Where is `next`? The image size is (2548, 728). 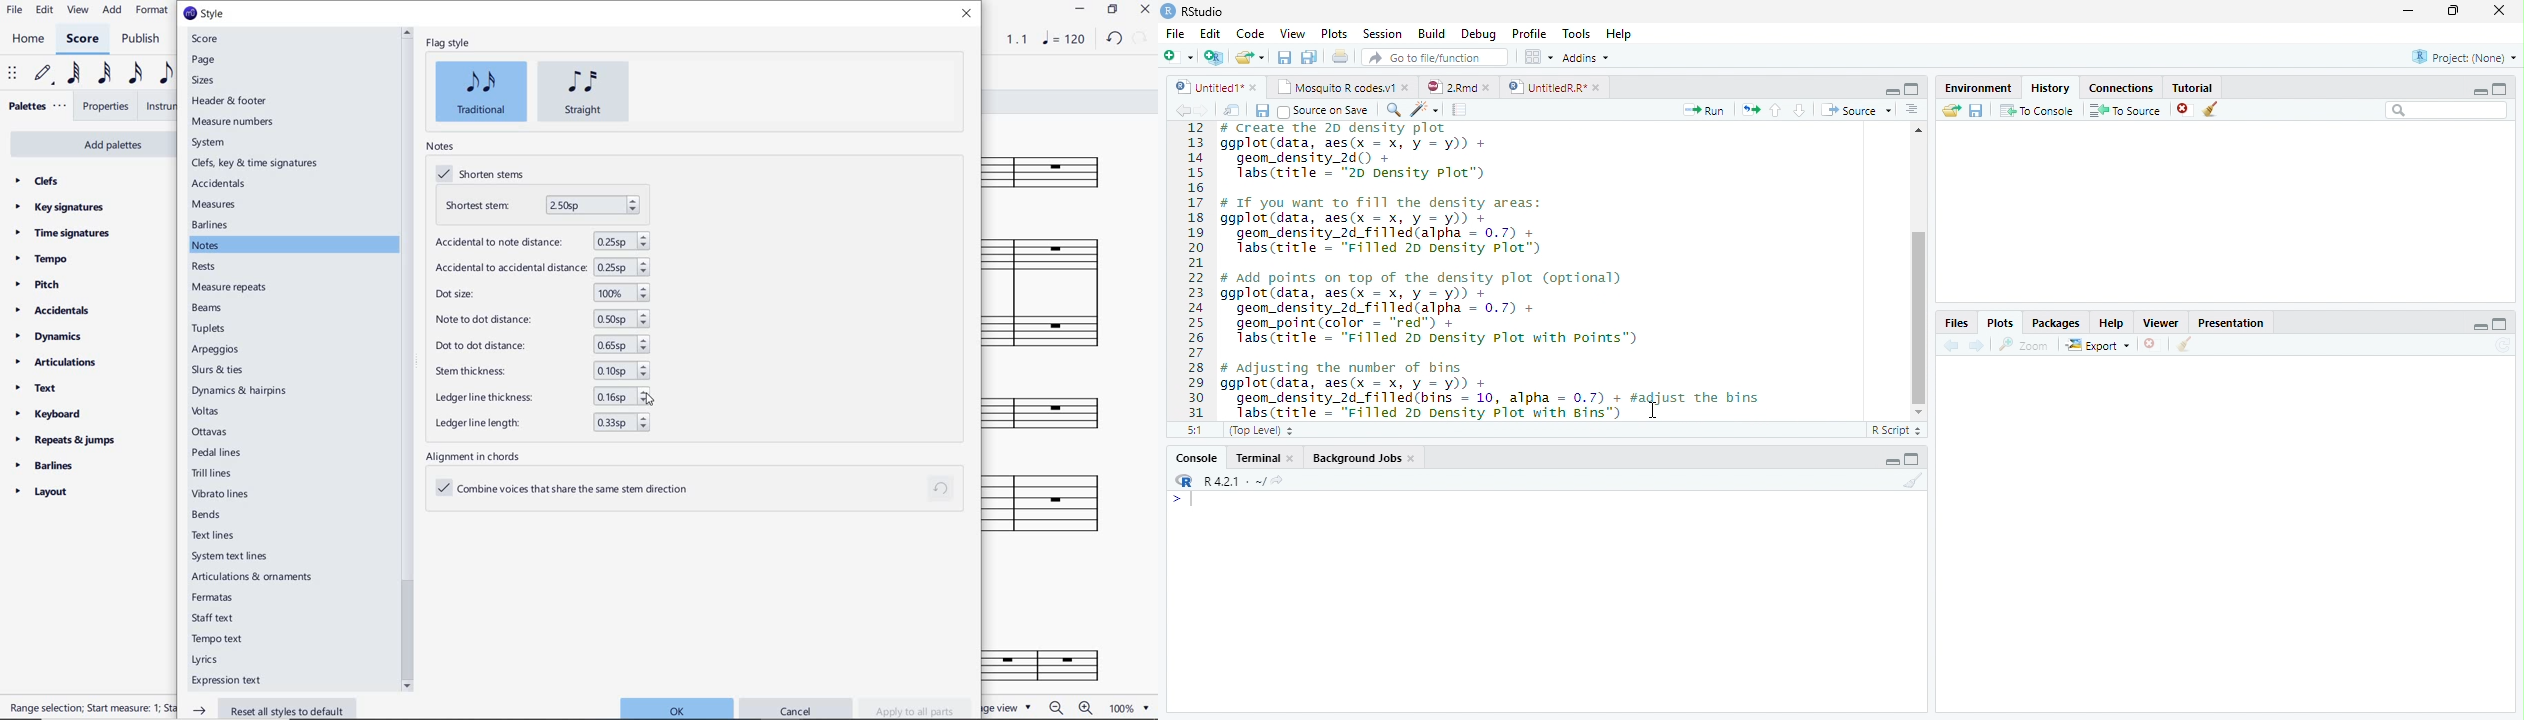 next is located at coordinates (1979, 346).